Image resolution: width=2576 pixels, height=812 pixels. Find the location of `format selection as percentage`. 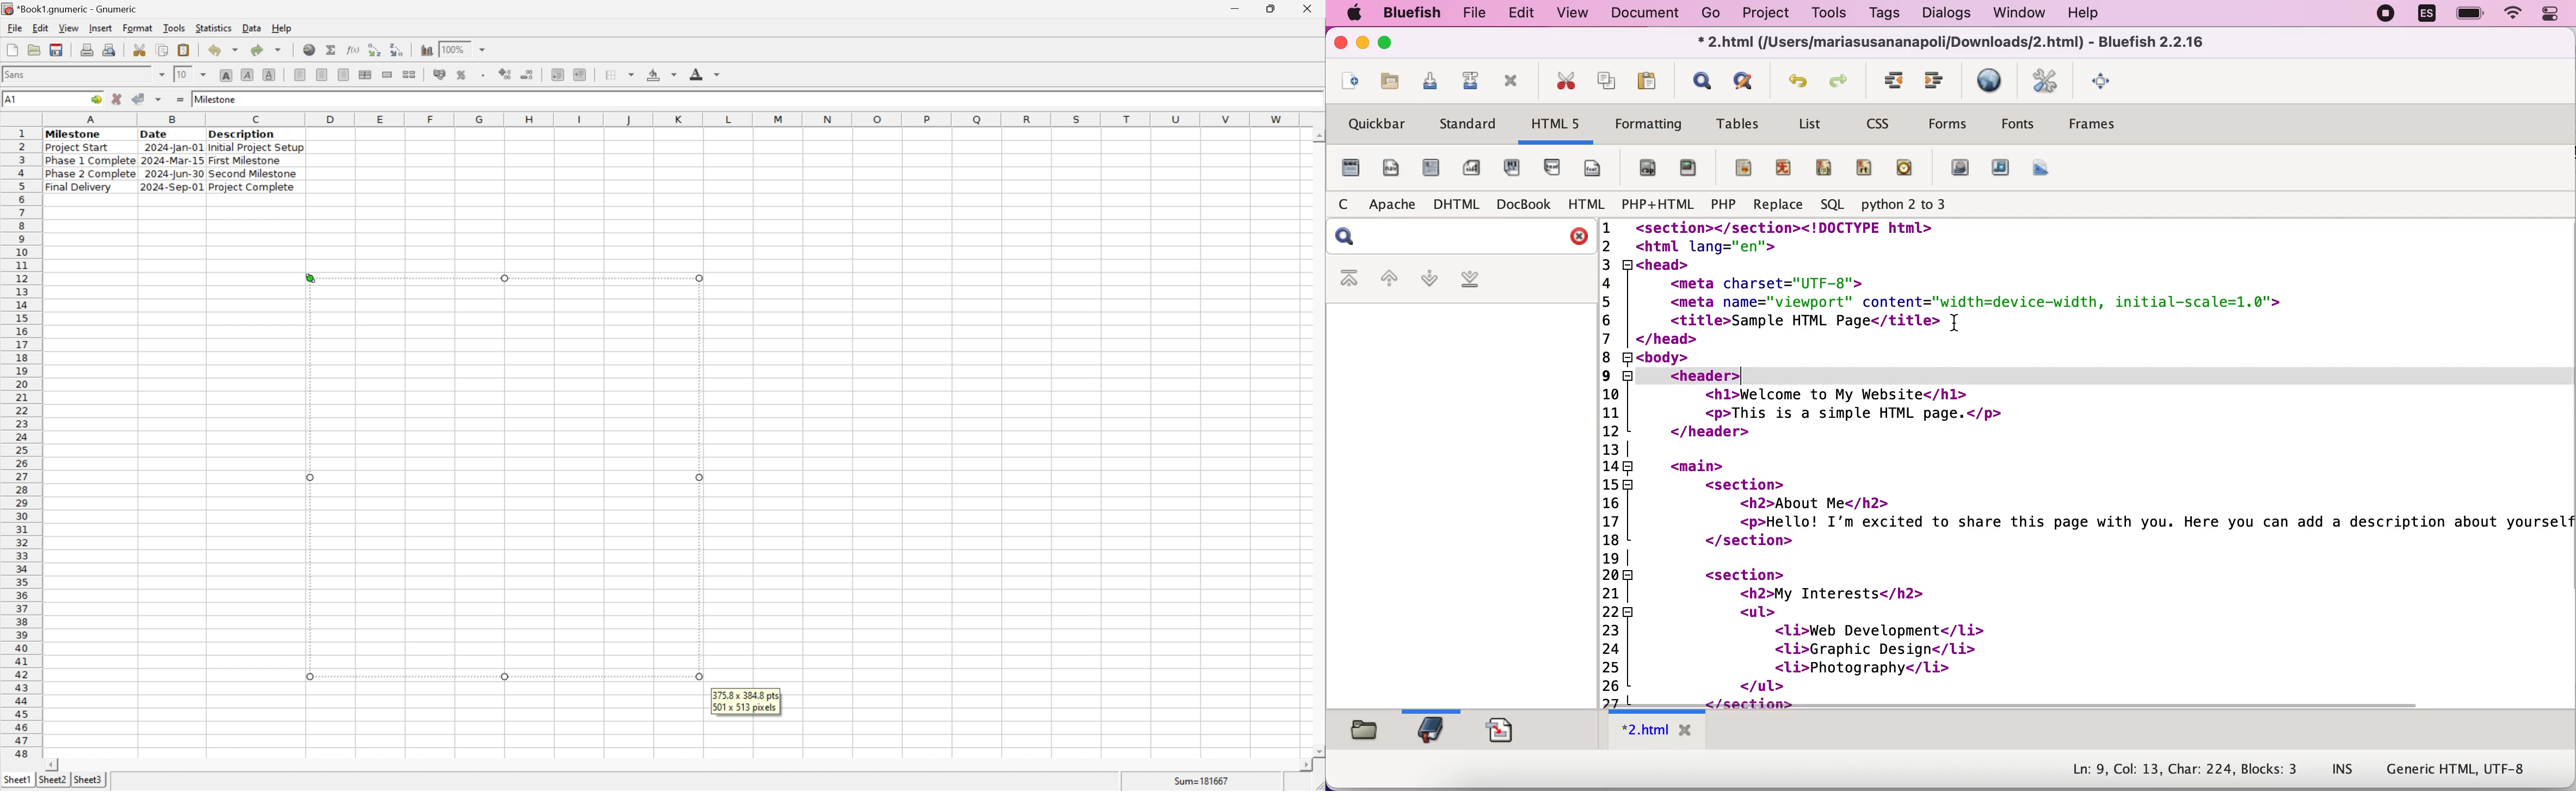

format selection as percentage is located at coordinates (462, 74).